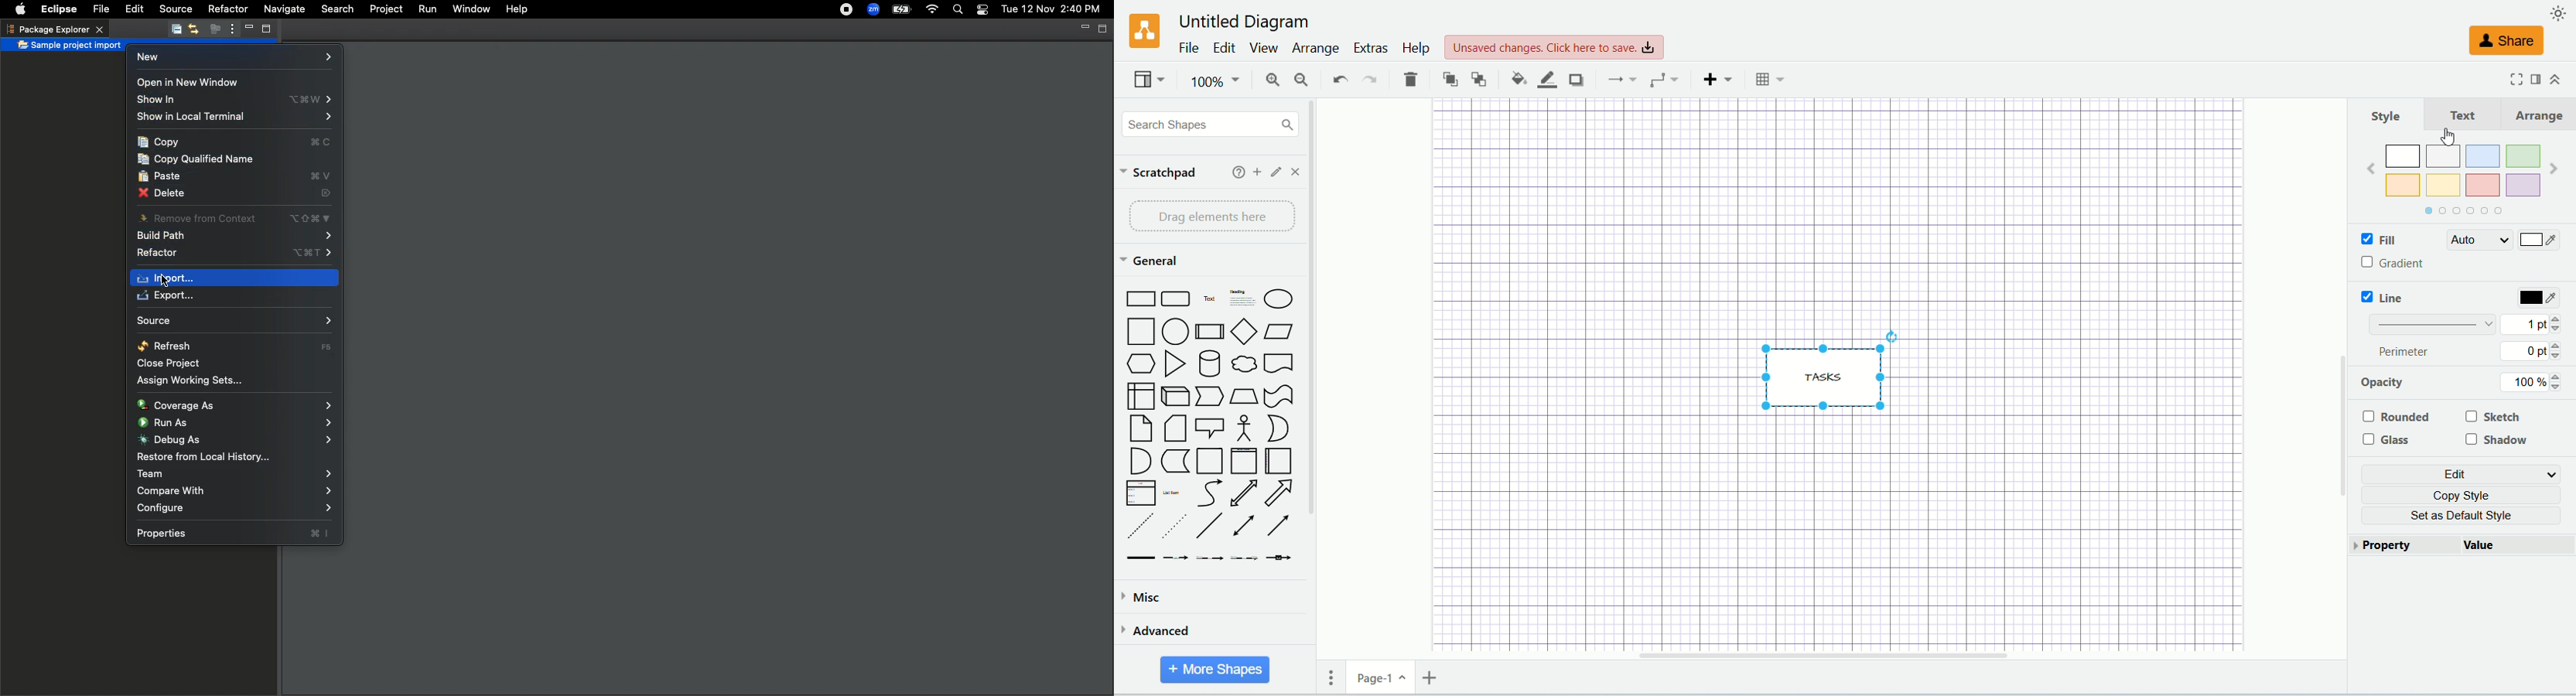  Describe the element at coordinates (1772, 79) in the screenshot. I see `table` at that location.